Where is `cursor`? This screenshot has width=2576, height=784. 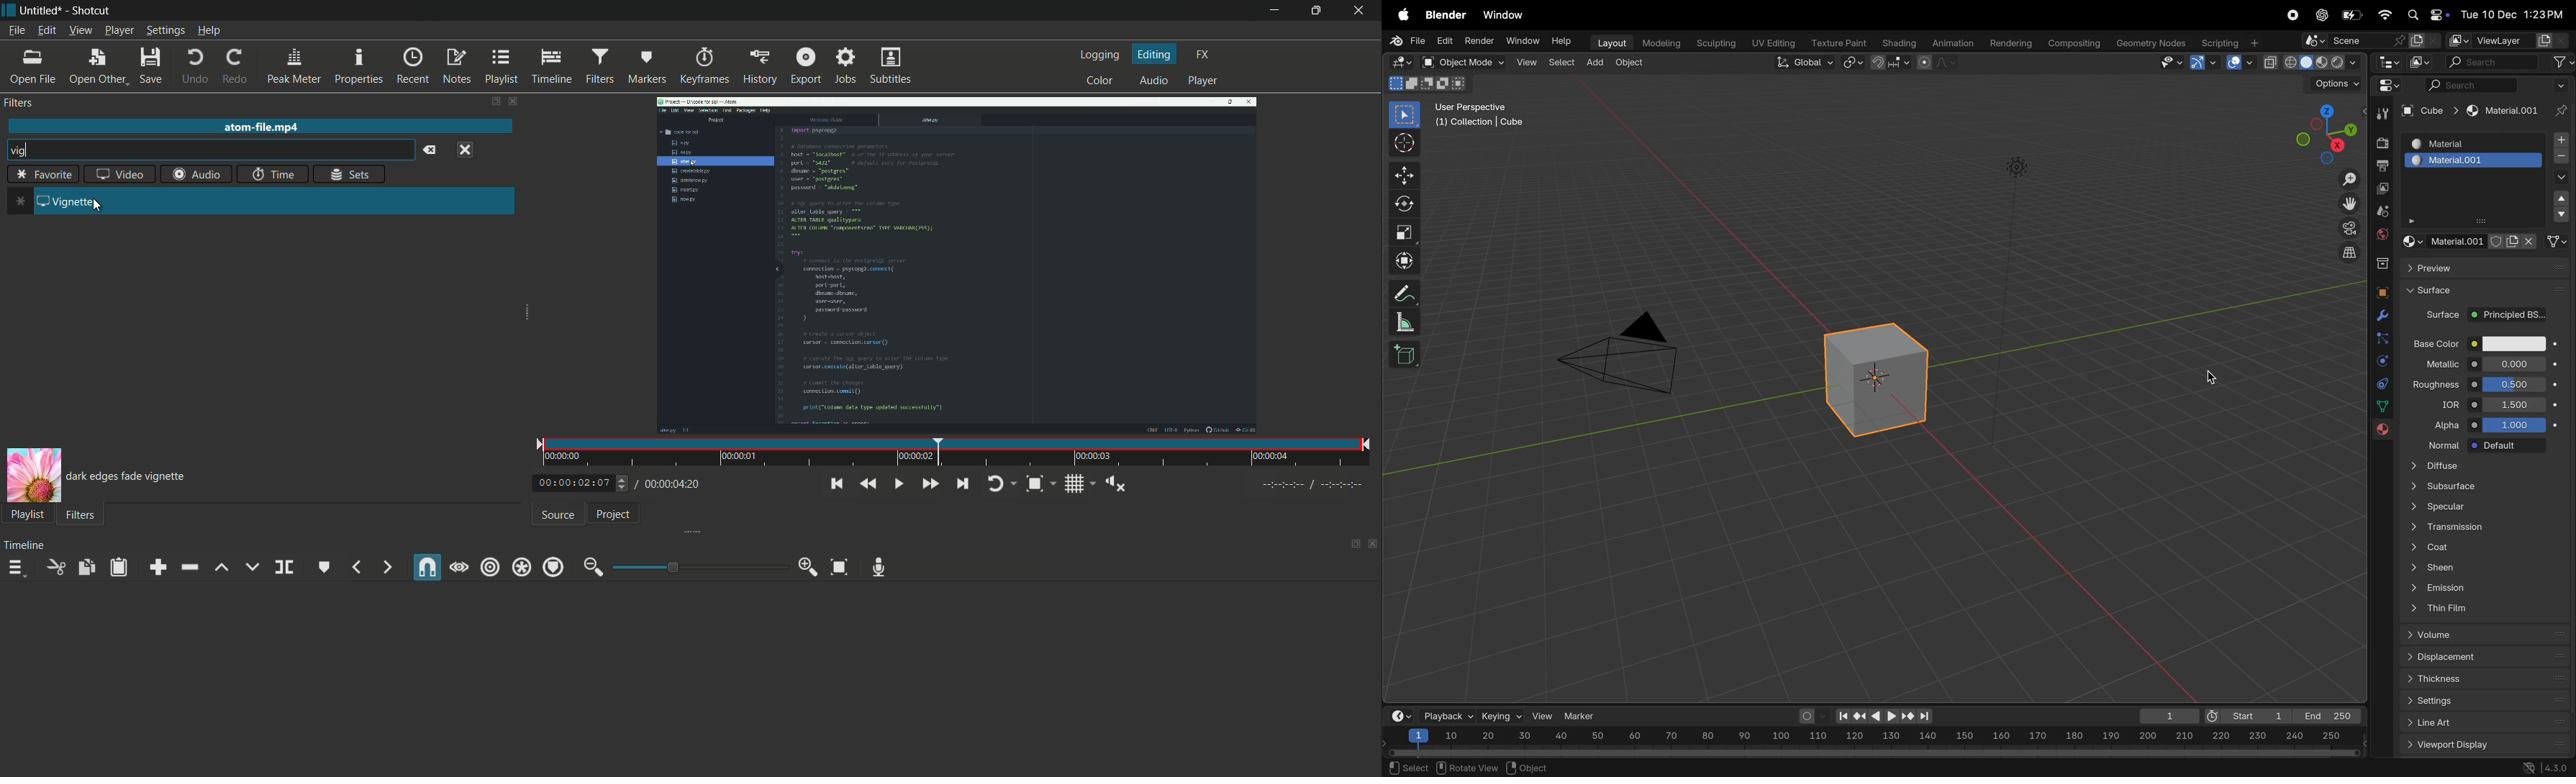
cursor is located at coordinates (2219, 373).